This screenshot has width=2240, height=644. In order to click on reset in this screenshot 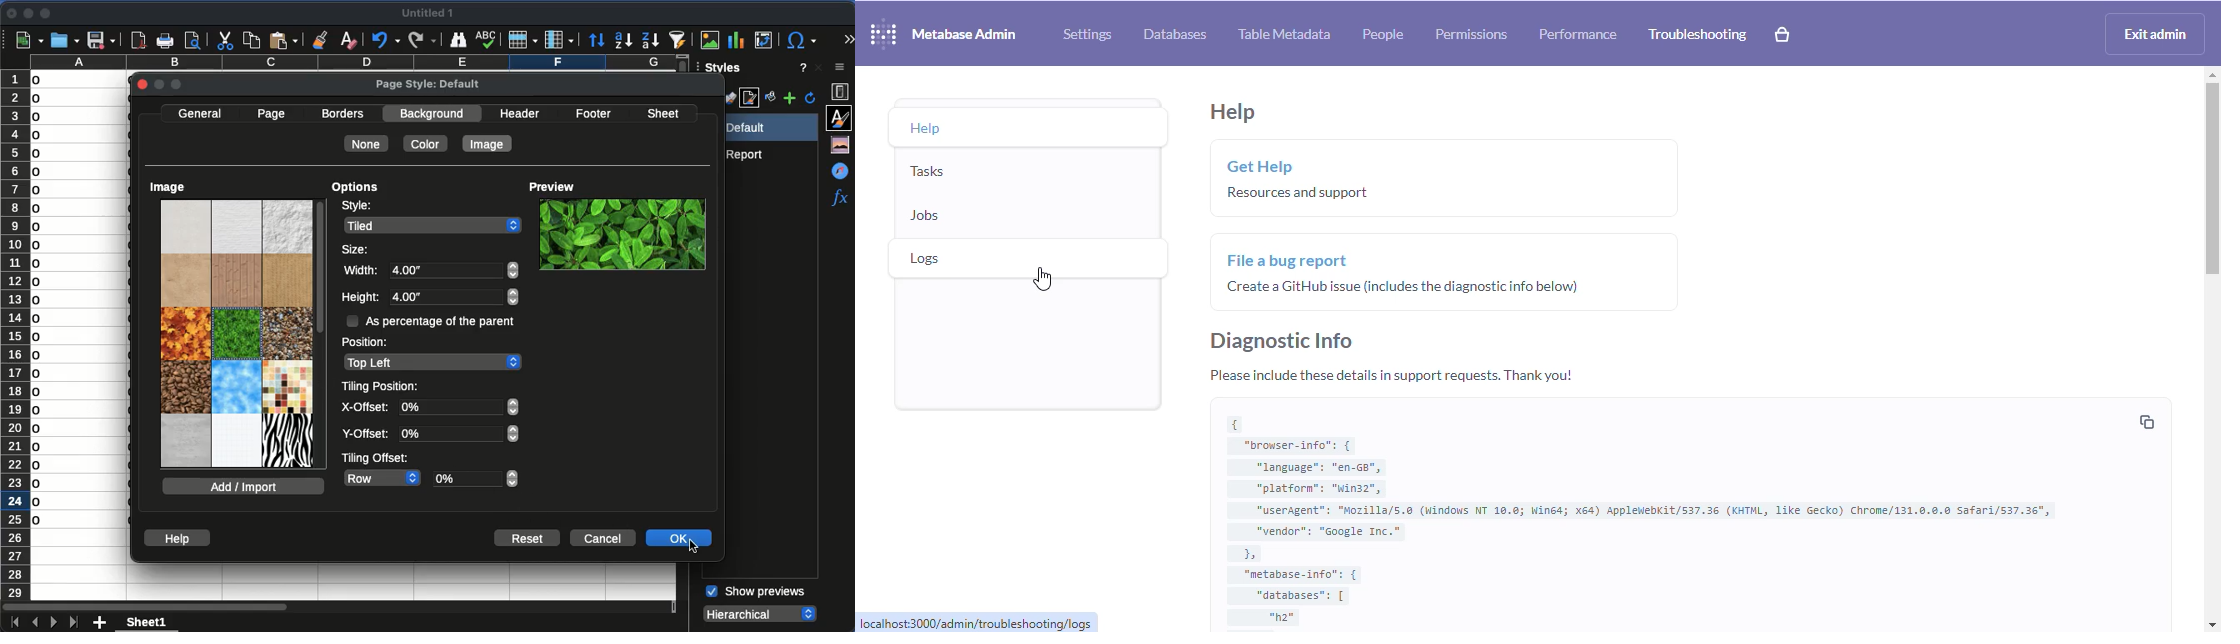, I will do `click(528, 538)`.